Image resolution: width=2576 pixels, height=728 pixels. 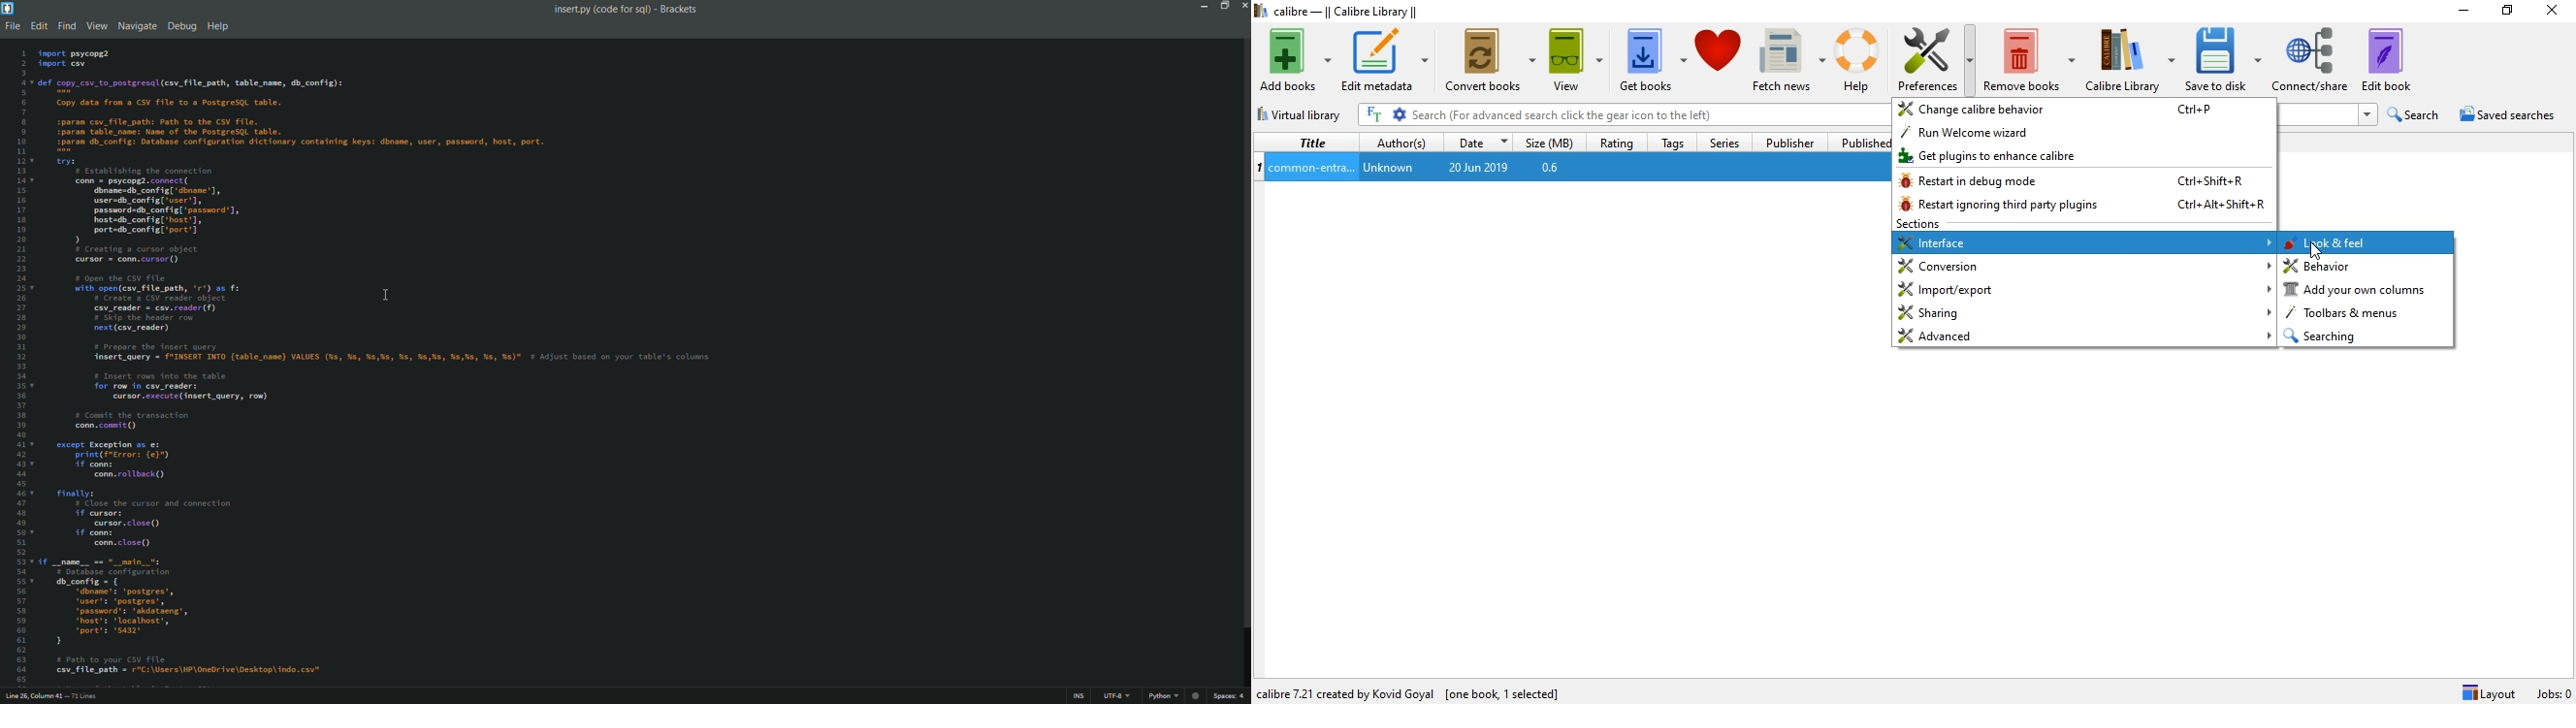 I want to click on import/export, so click(x=2084, y=289).